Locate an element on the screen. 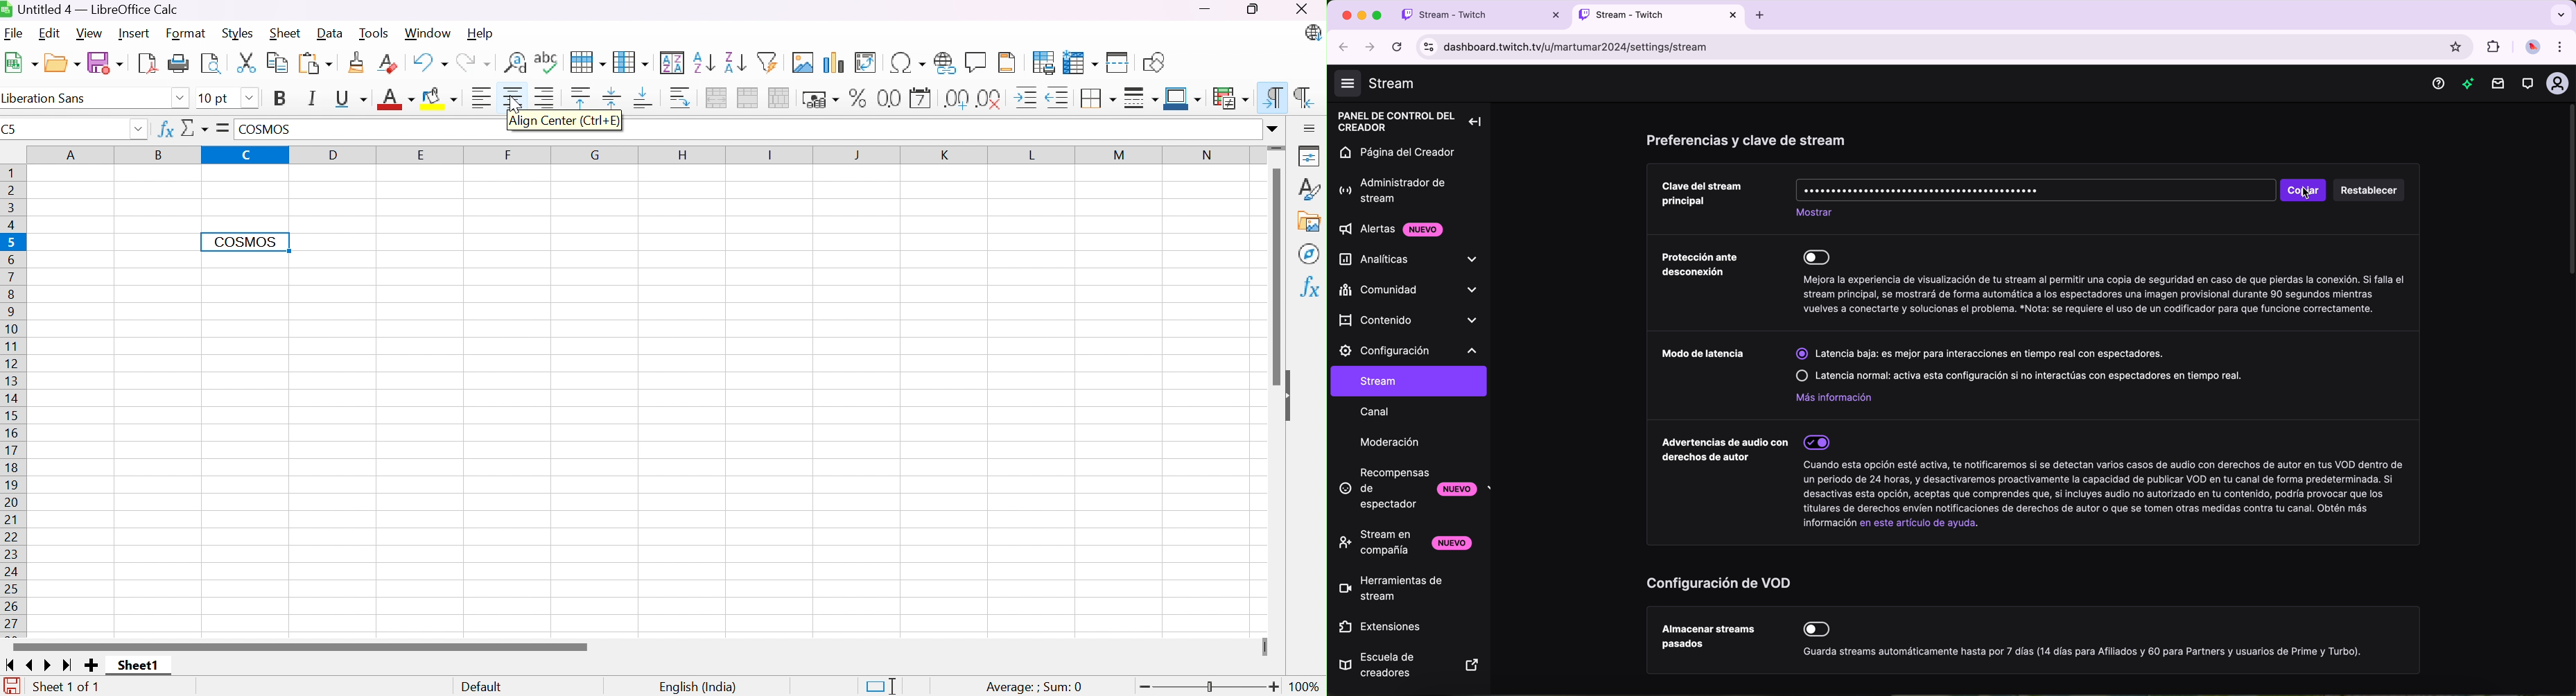 Image resolution: width=2576 pixels, height=700 pixels. click on copy is located at coordinates (2304, 190).